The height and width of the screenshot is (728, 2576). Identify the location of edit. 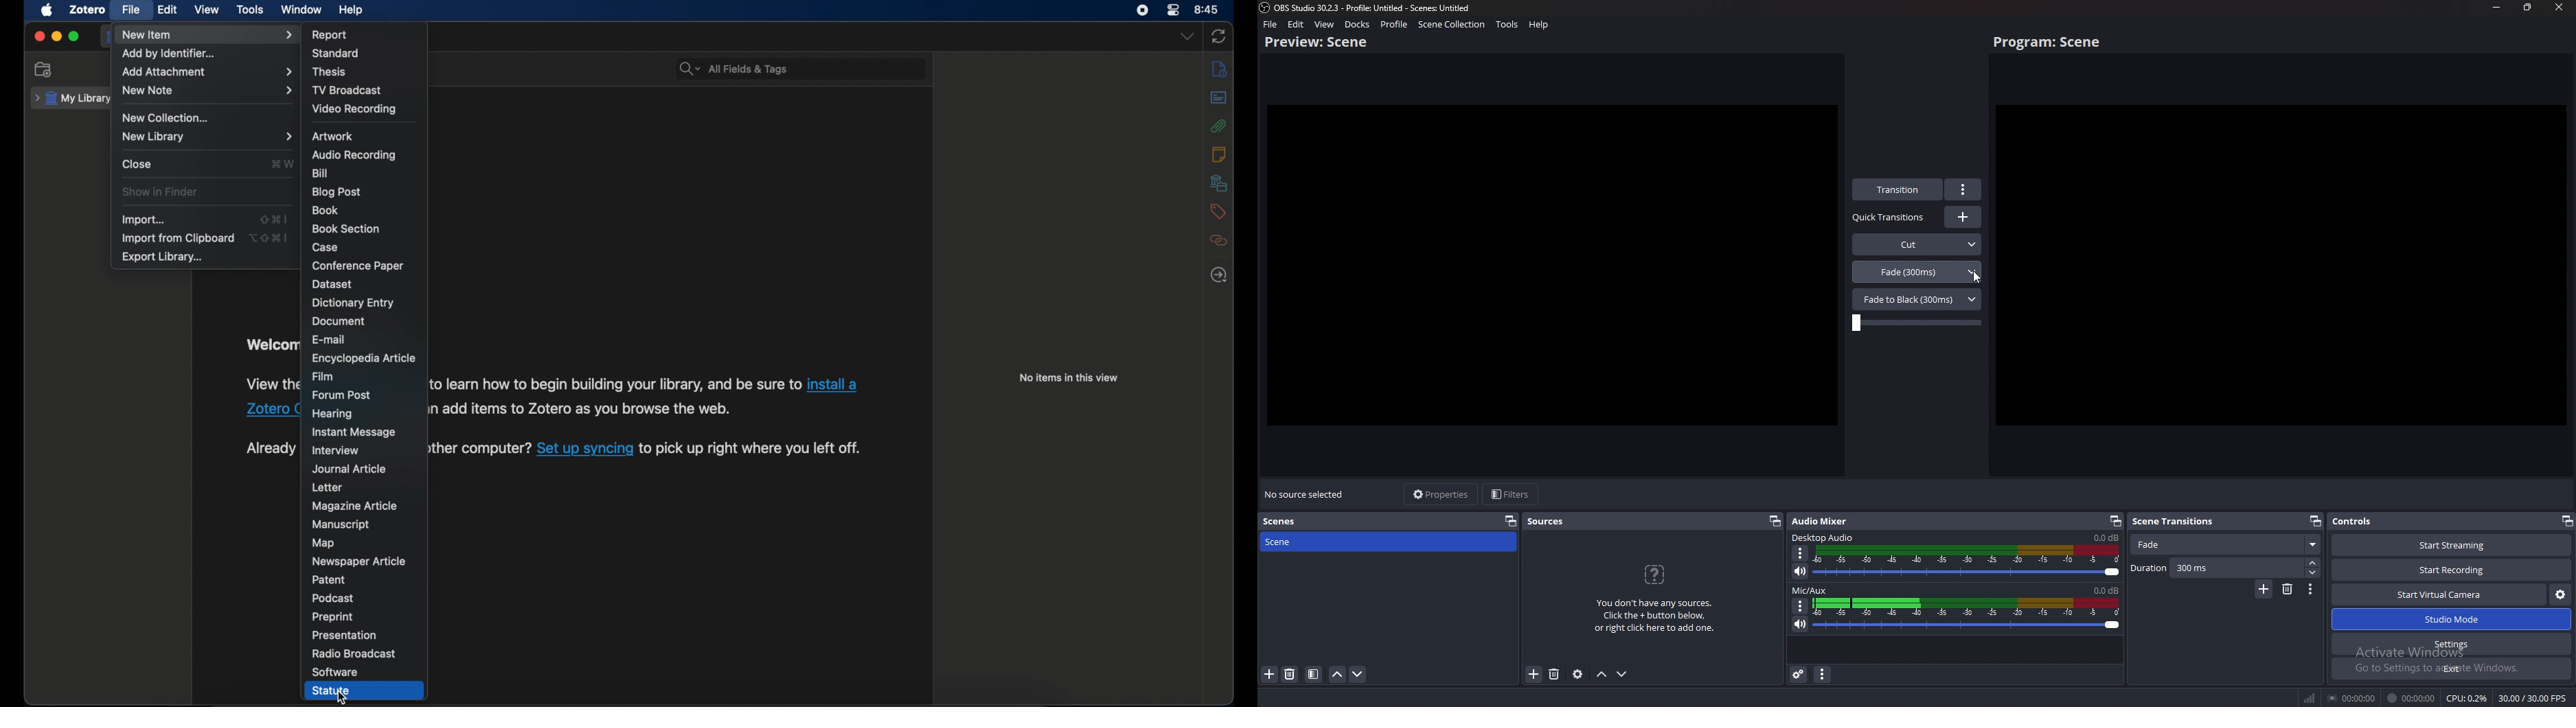
(166, 10).